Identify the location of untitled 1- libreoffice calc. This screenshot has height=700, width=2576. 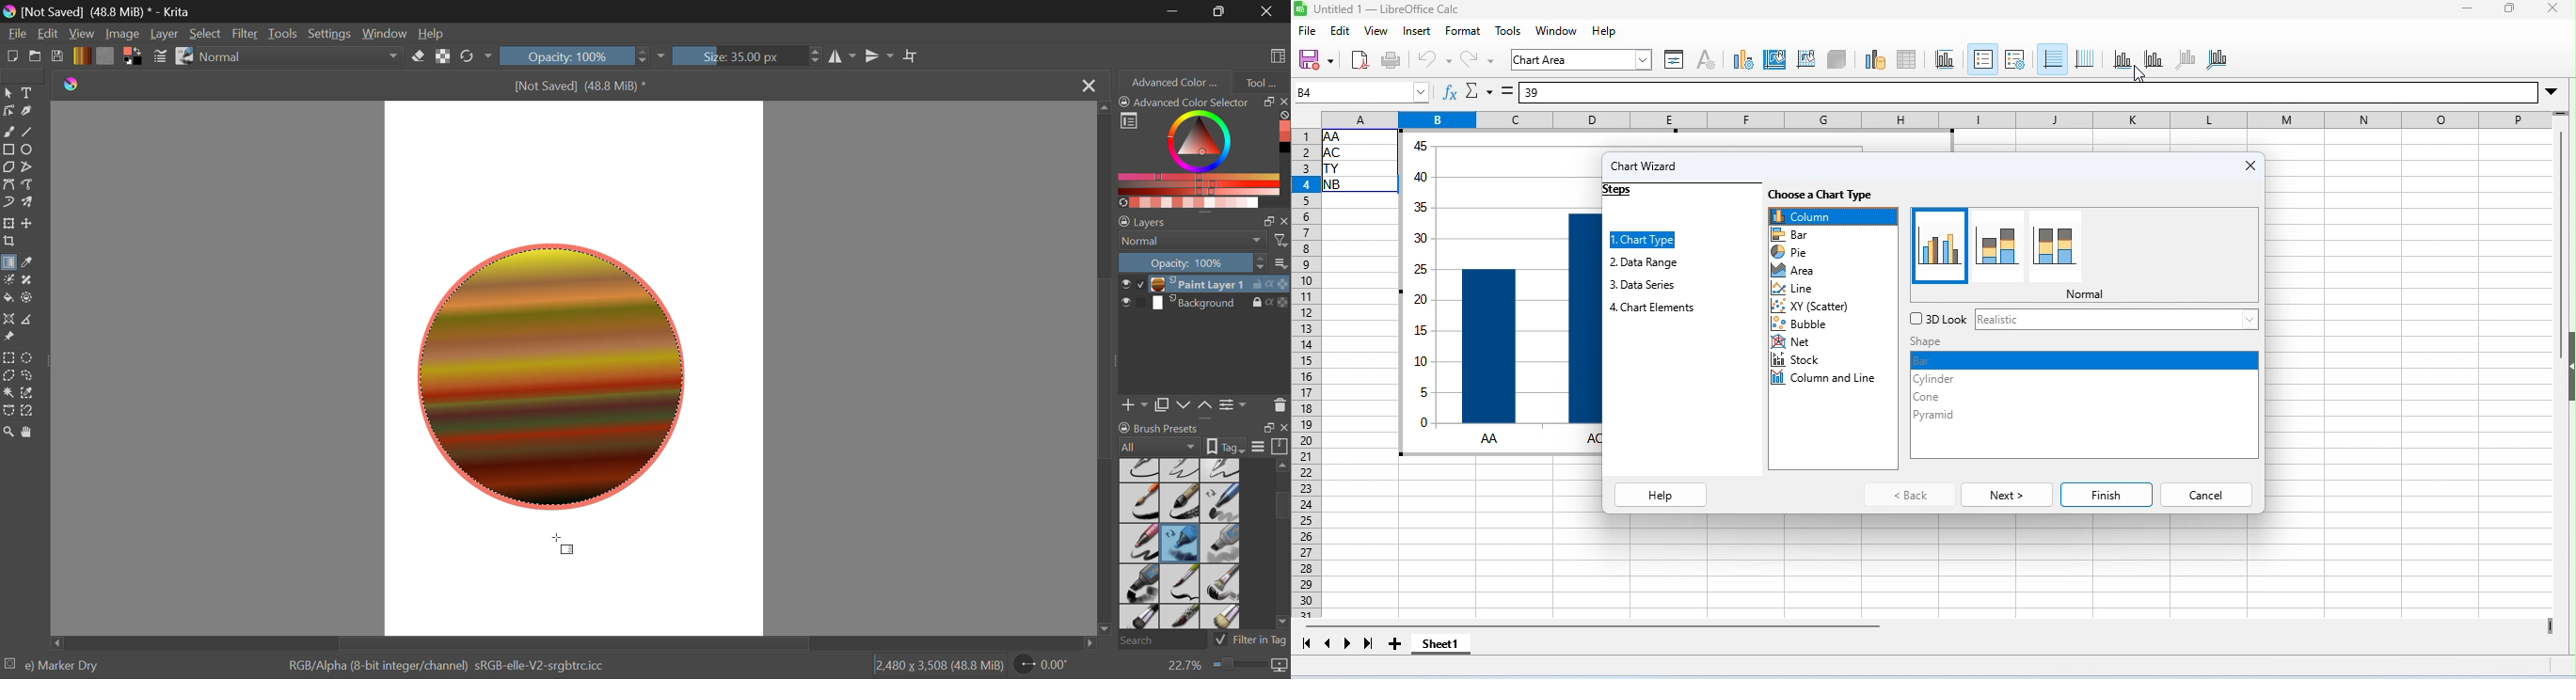
(1377, 10).